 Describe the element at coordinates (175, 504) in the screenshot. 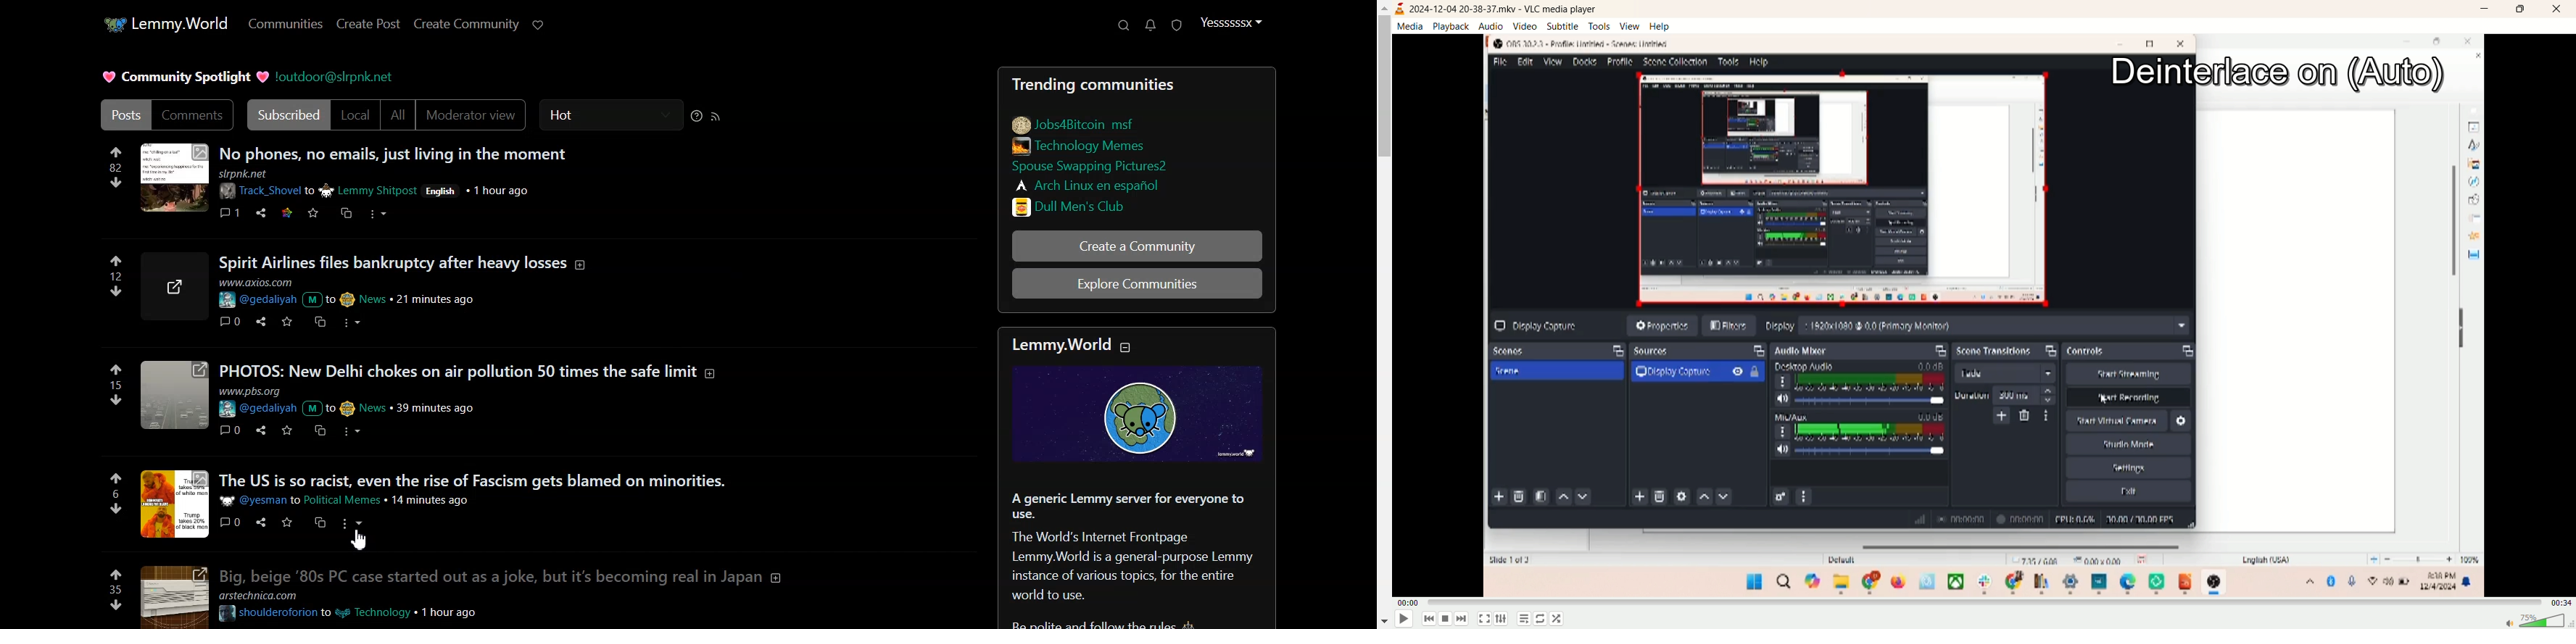

I see `post picture` at that location.